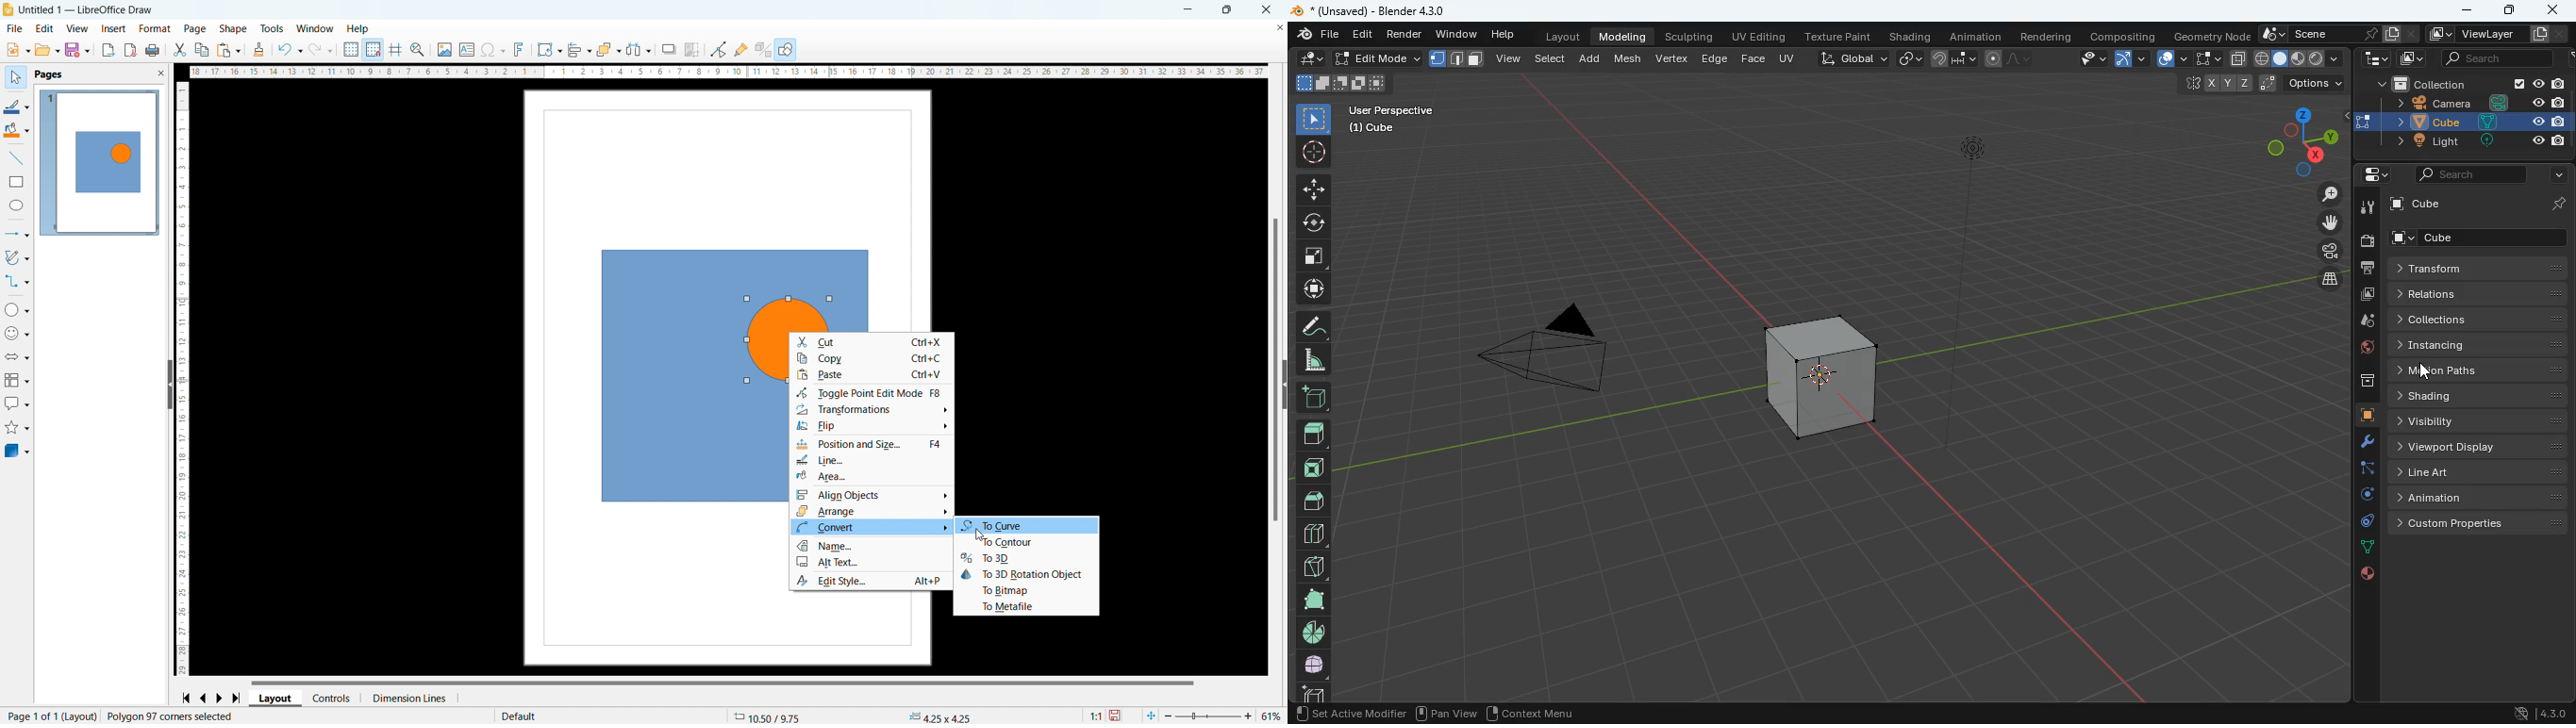 The height and width of the screenshot is (728, 2576). What do you see at coordinates (1191, 9) in the screenshot?
I see `minimize` at bounding box center [1191, 9].